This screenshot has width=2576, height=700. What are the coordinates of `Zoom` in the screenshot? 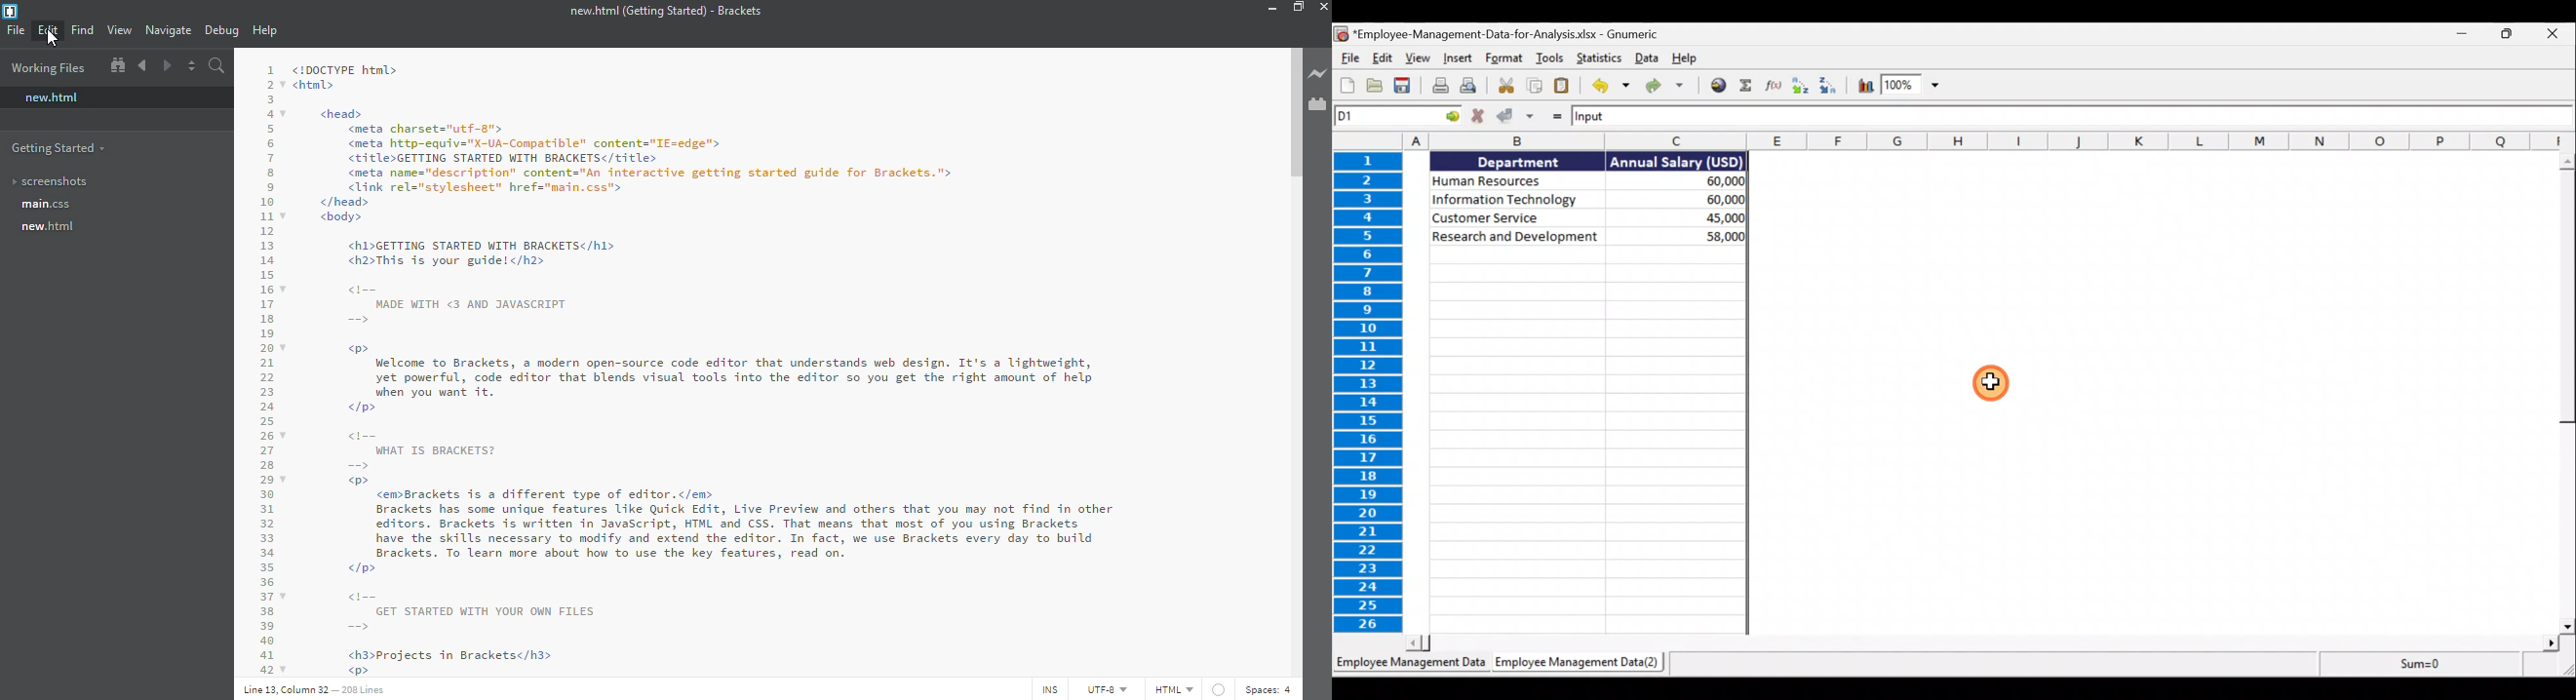 It's located at (1911, 84).